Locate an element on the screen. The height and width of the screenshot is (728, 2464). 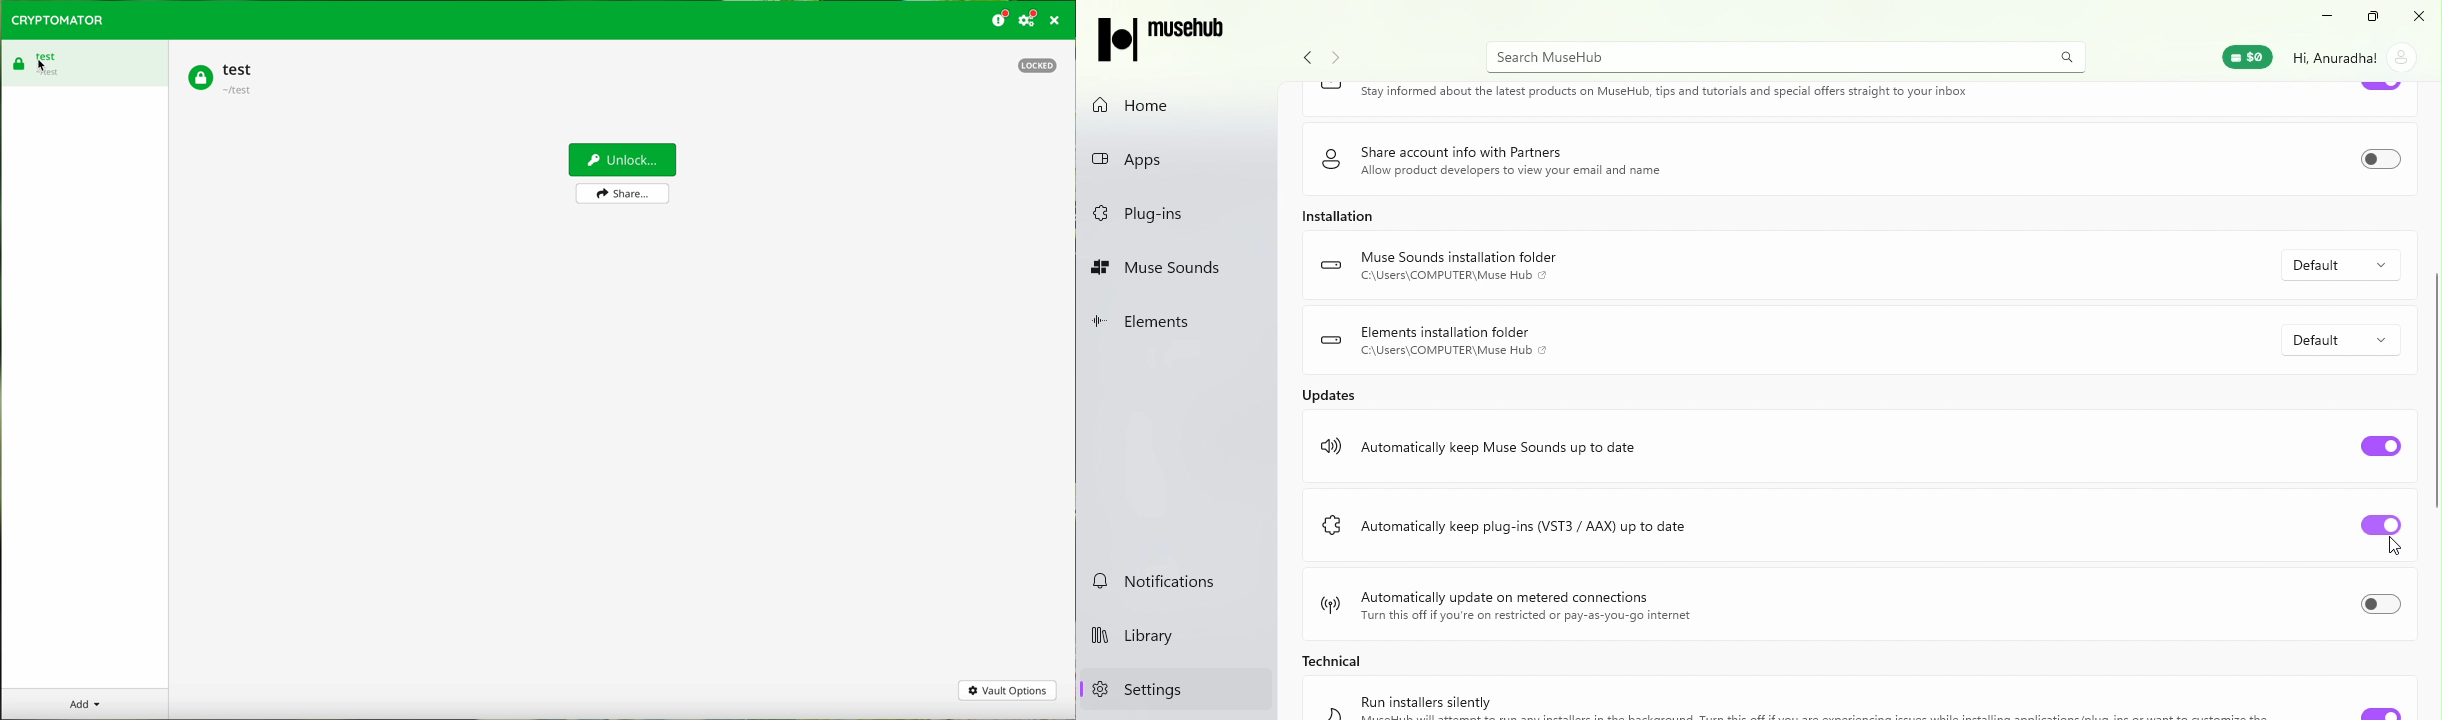
logo is located at coordinates (1330, 443).